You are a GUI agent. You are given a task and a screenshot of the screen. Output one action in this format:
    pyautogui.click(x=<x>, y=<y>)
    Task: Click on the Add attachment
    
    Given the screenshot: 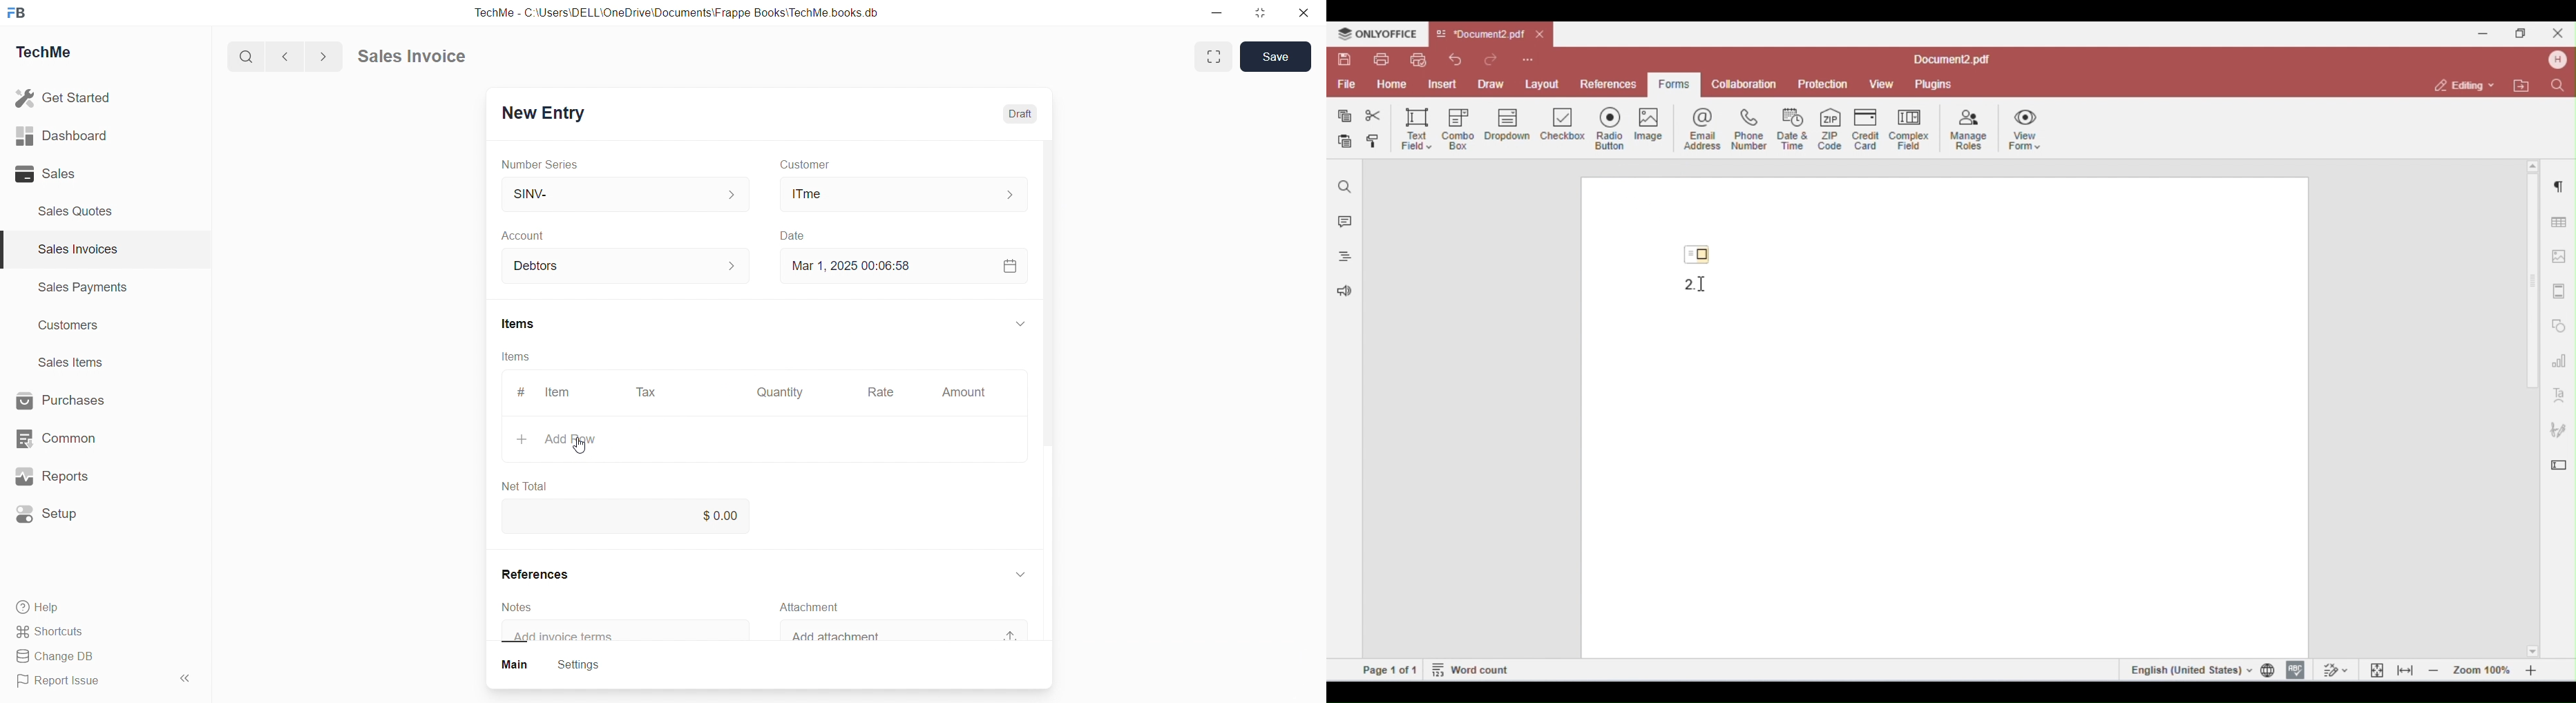 What is the action you would take?
    pyautogui.click(x=857, y=636)
    